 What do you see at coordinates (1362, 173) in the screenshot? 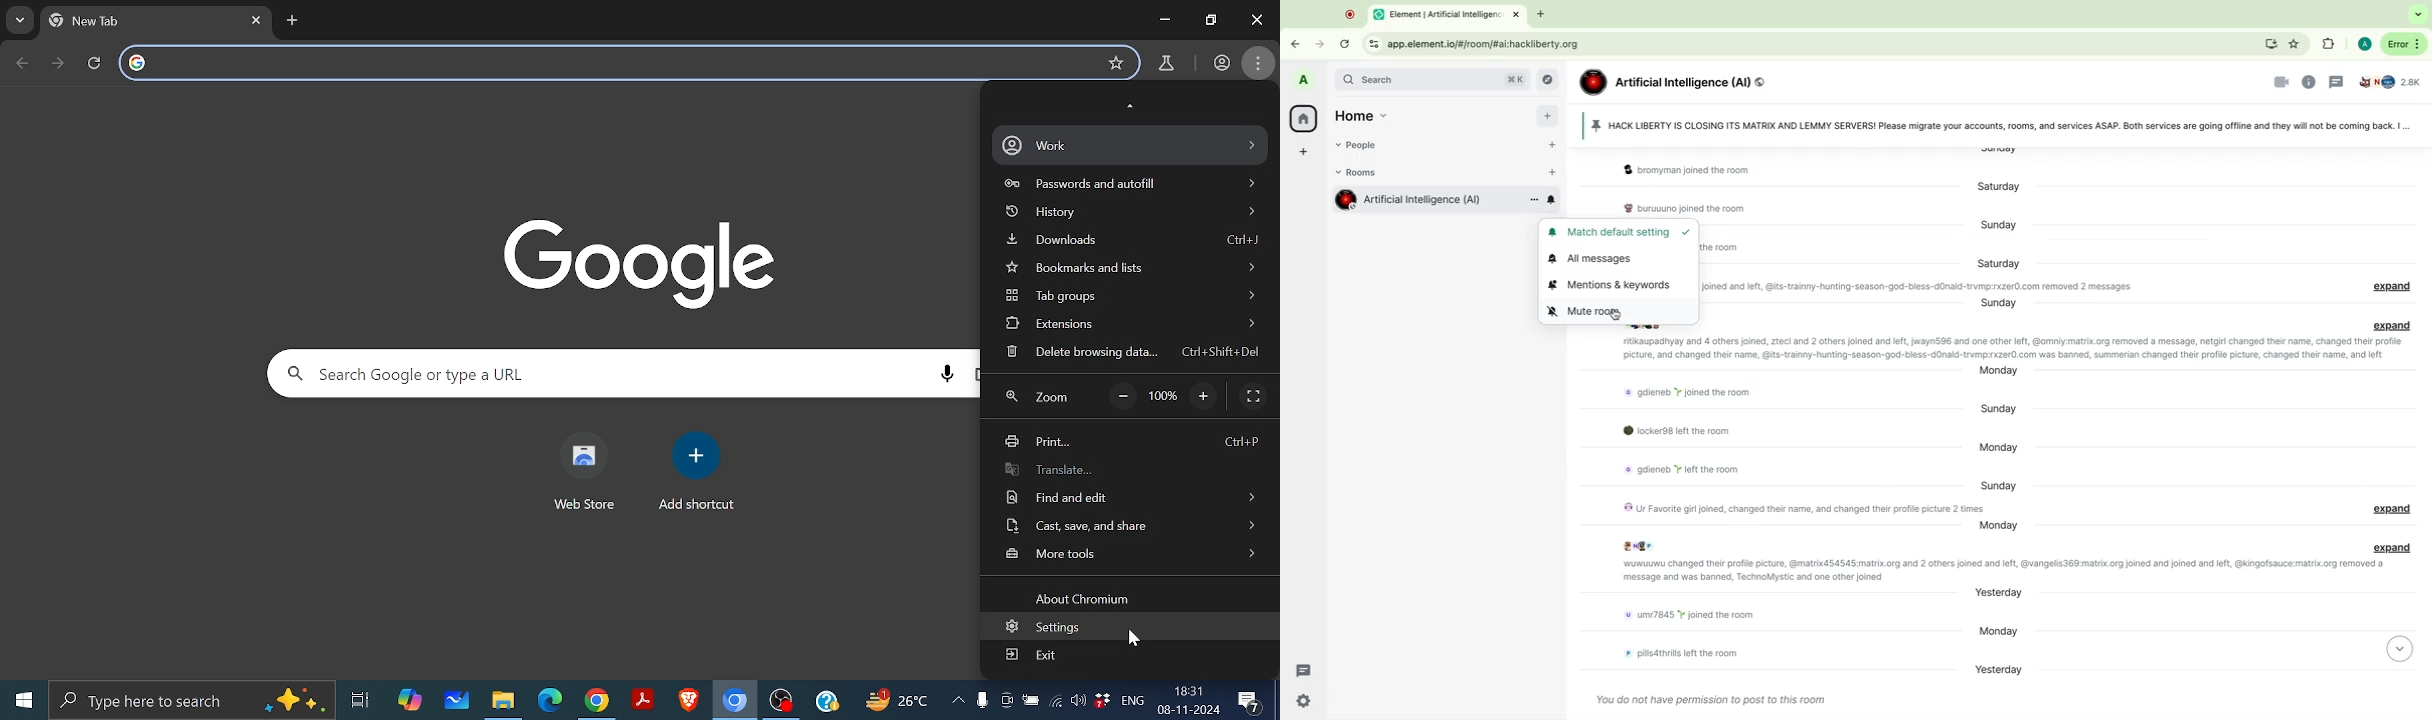
I see `Rooms` at bounding box center [1362, 173].